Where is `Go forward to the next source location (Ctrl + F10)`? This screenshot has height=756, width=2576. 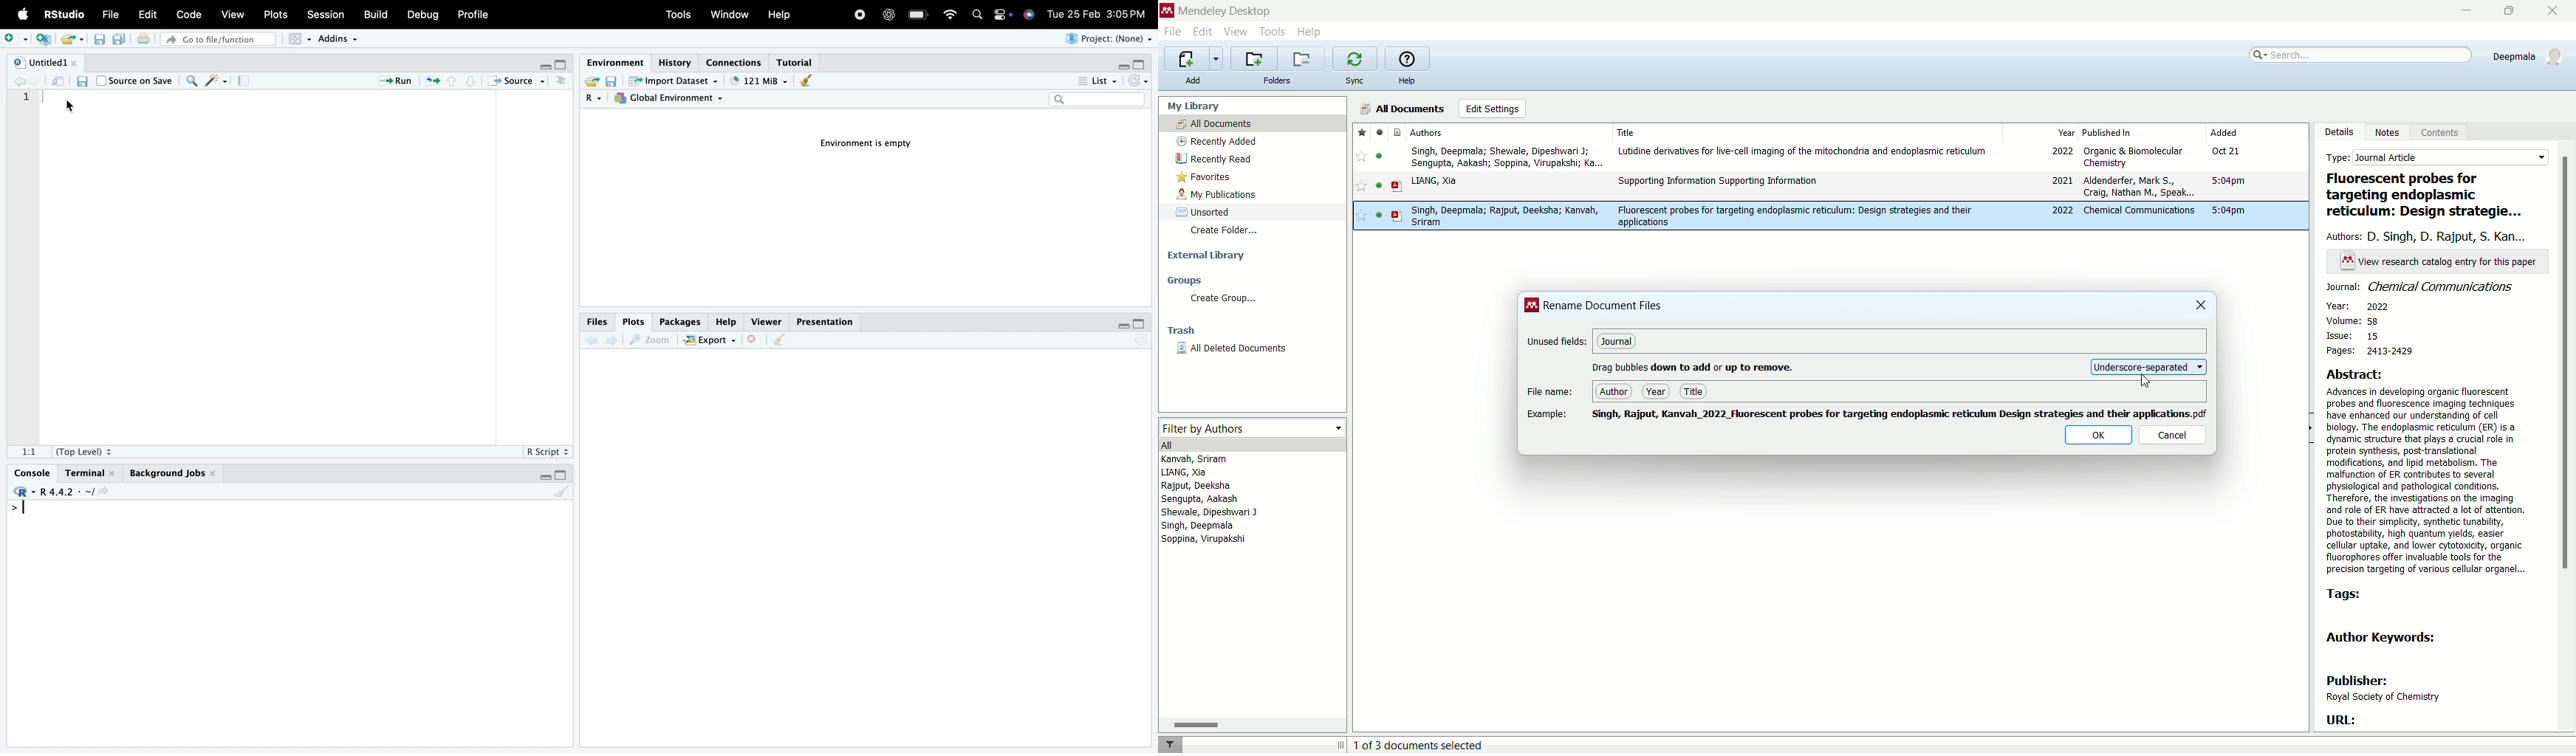
Go forward to the next source location (Ctrl + F10) is located at coordinates (613, 339).